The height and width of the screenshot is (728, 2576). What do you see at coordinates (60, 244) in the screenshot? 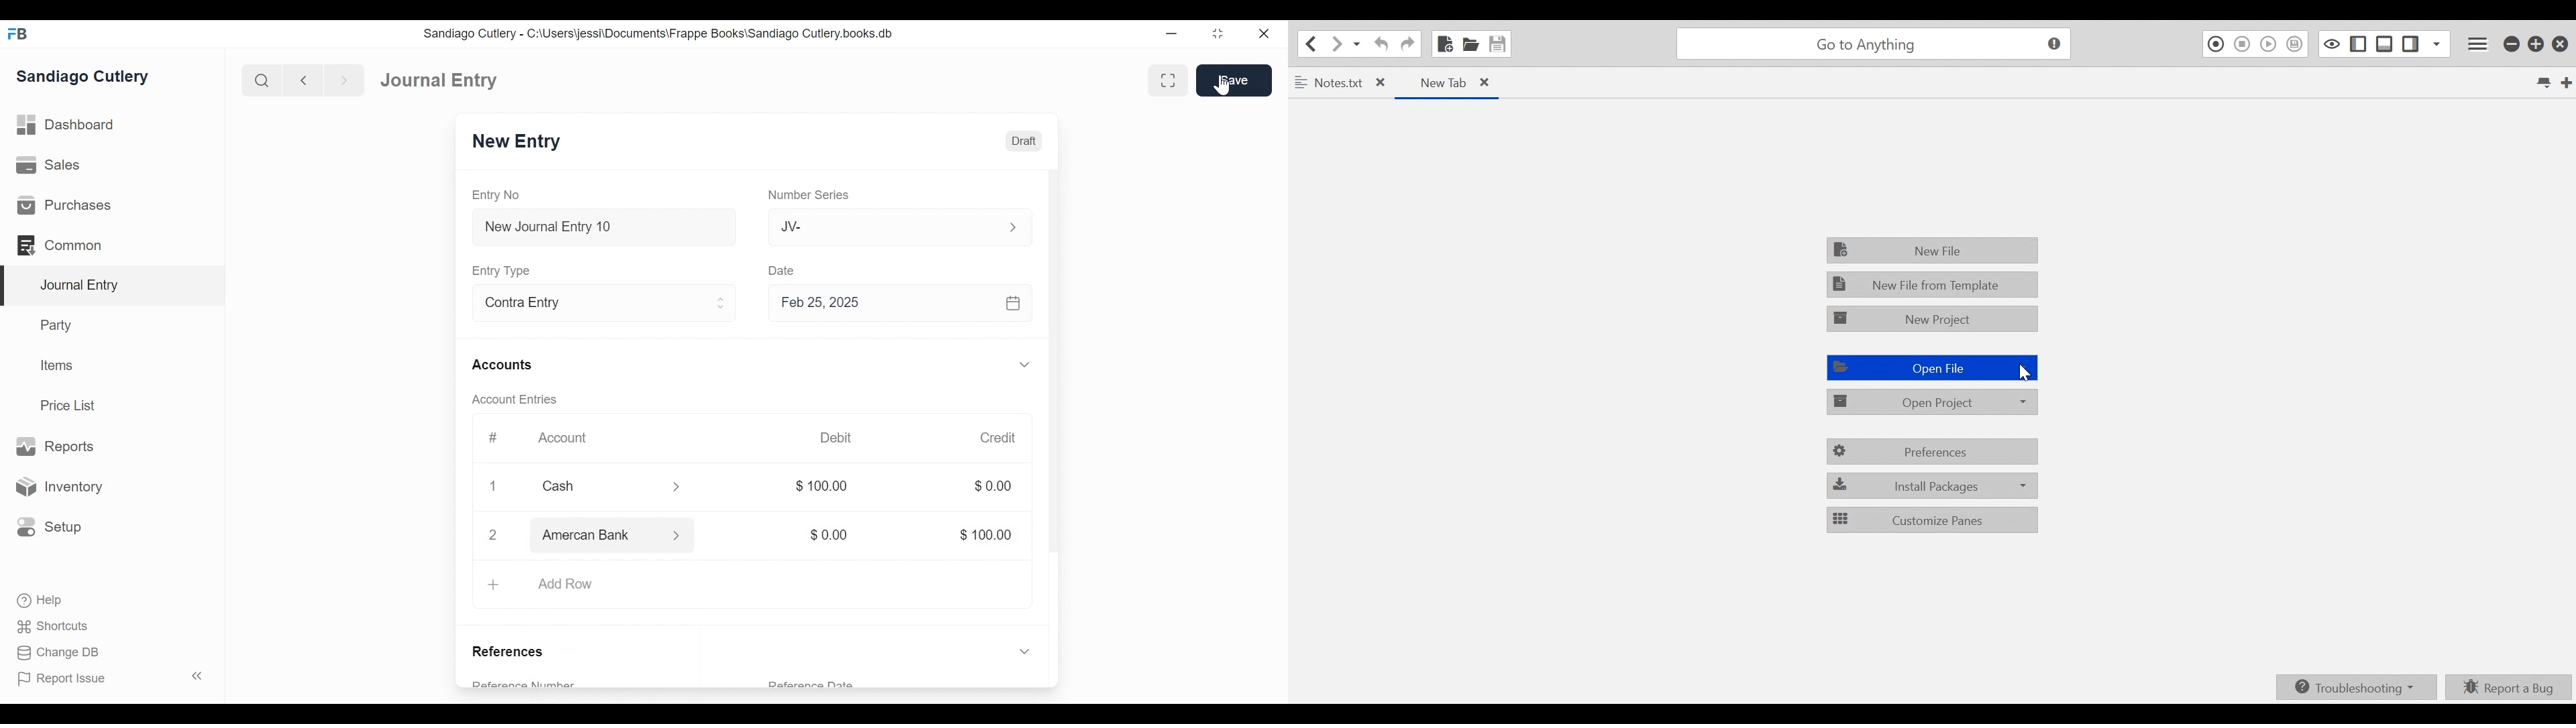
I see `Common` at bounding box center [60, 244].